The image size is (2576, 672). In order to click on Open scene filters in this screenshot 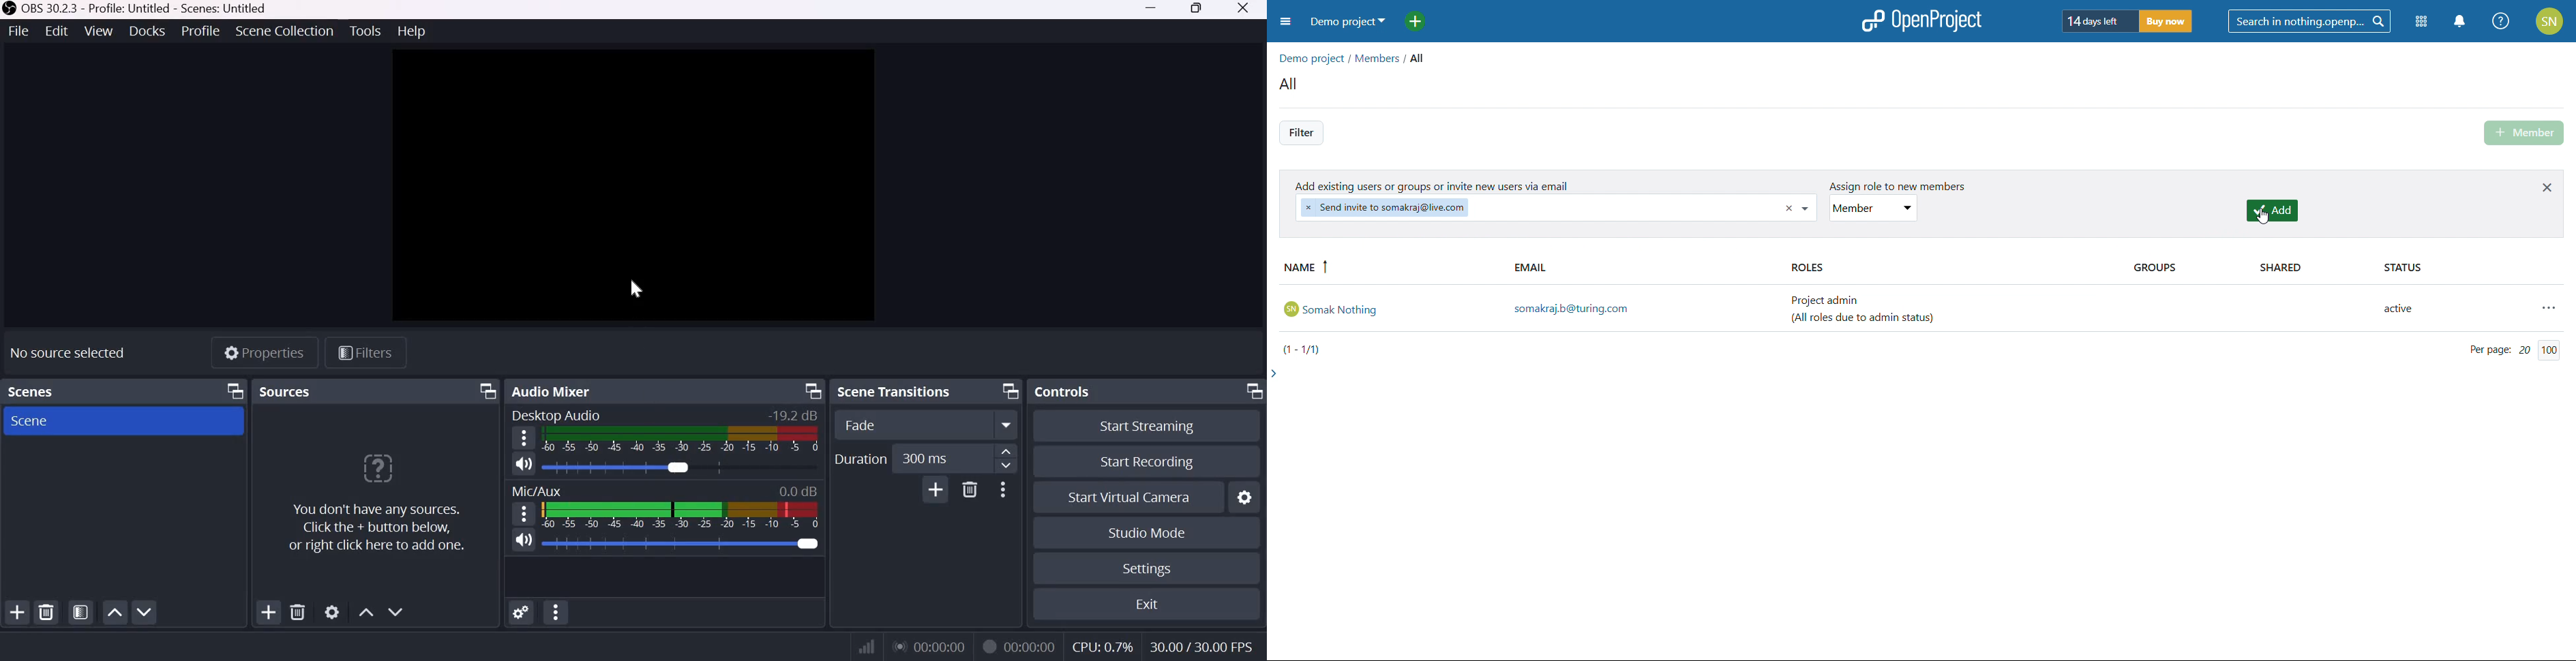, I will do `click(81, 613)`.